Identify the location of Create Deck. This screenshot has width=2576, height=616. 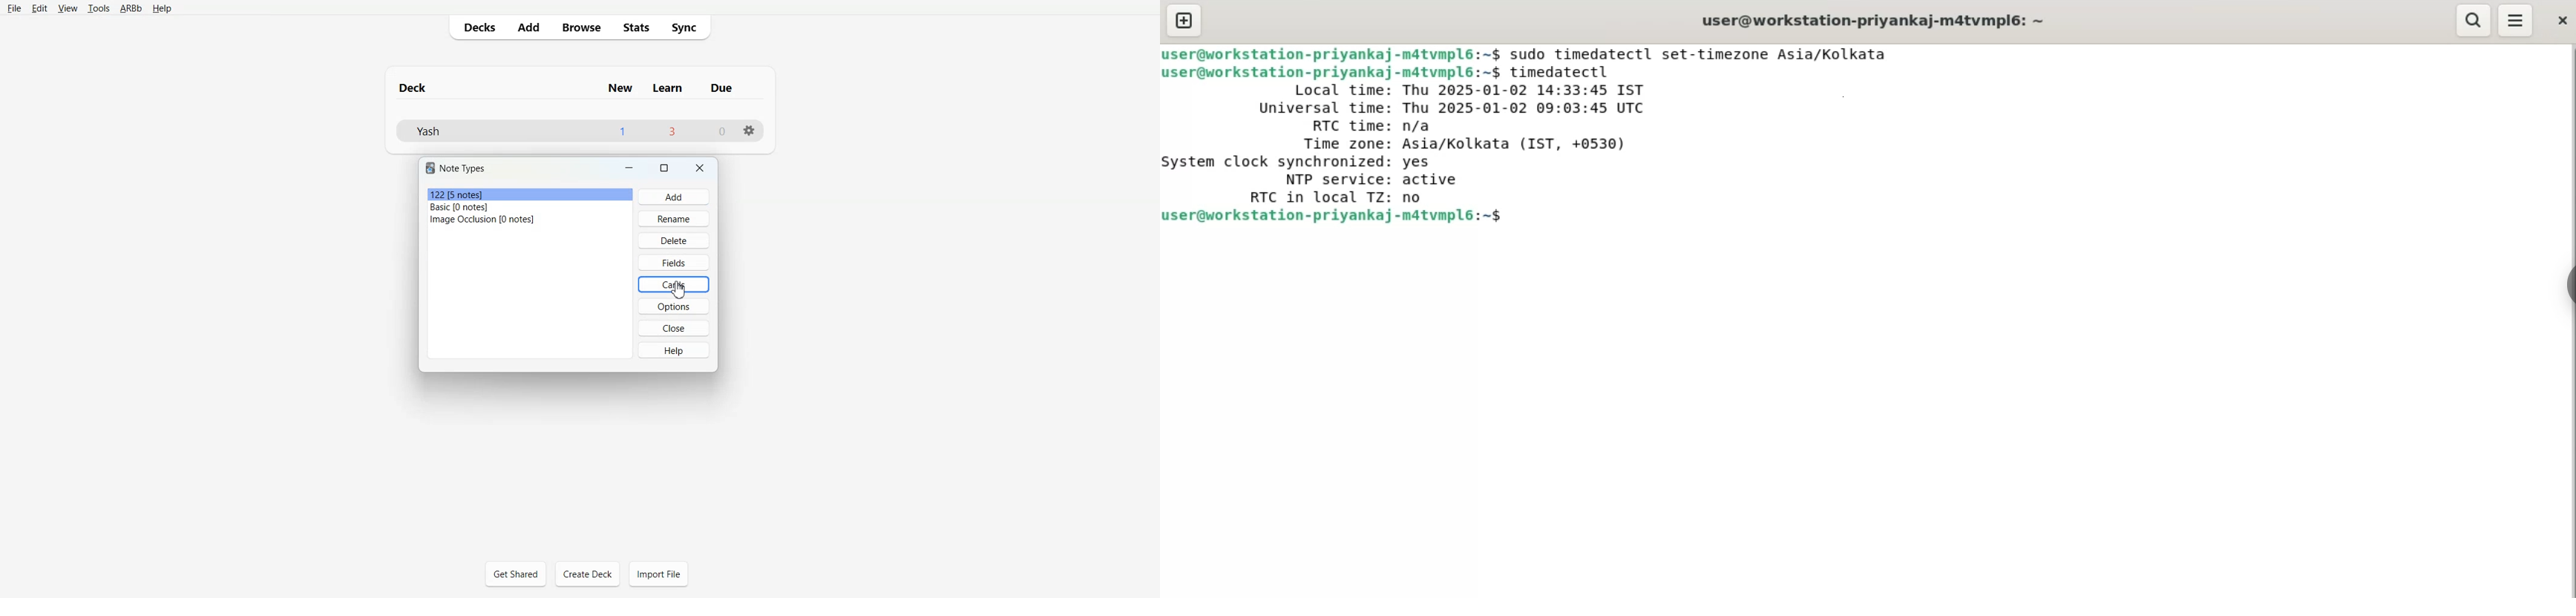
(588, 573).